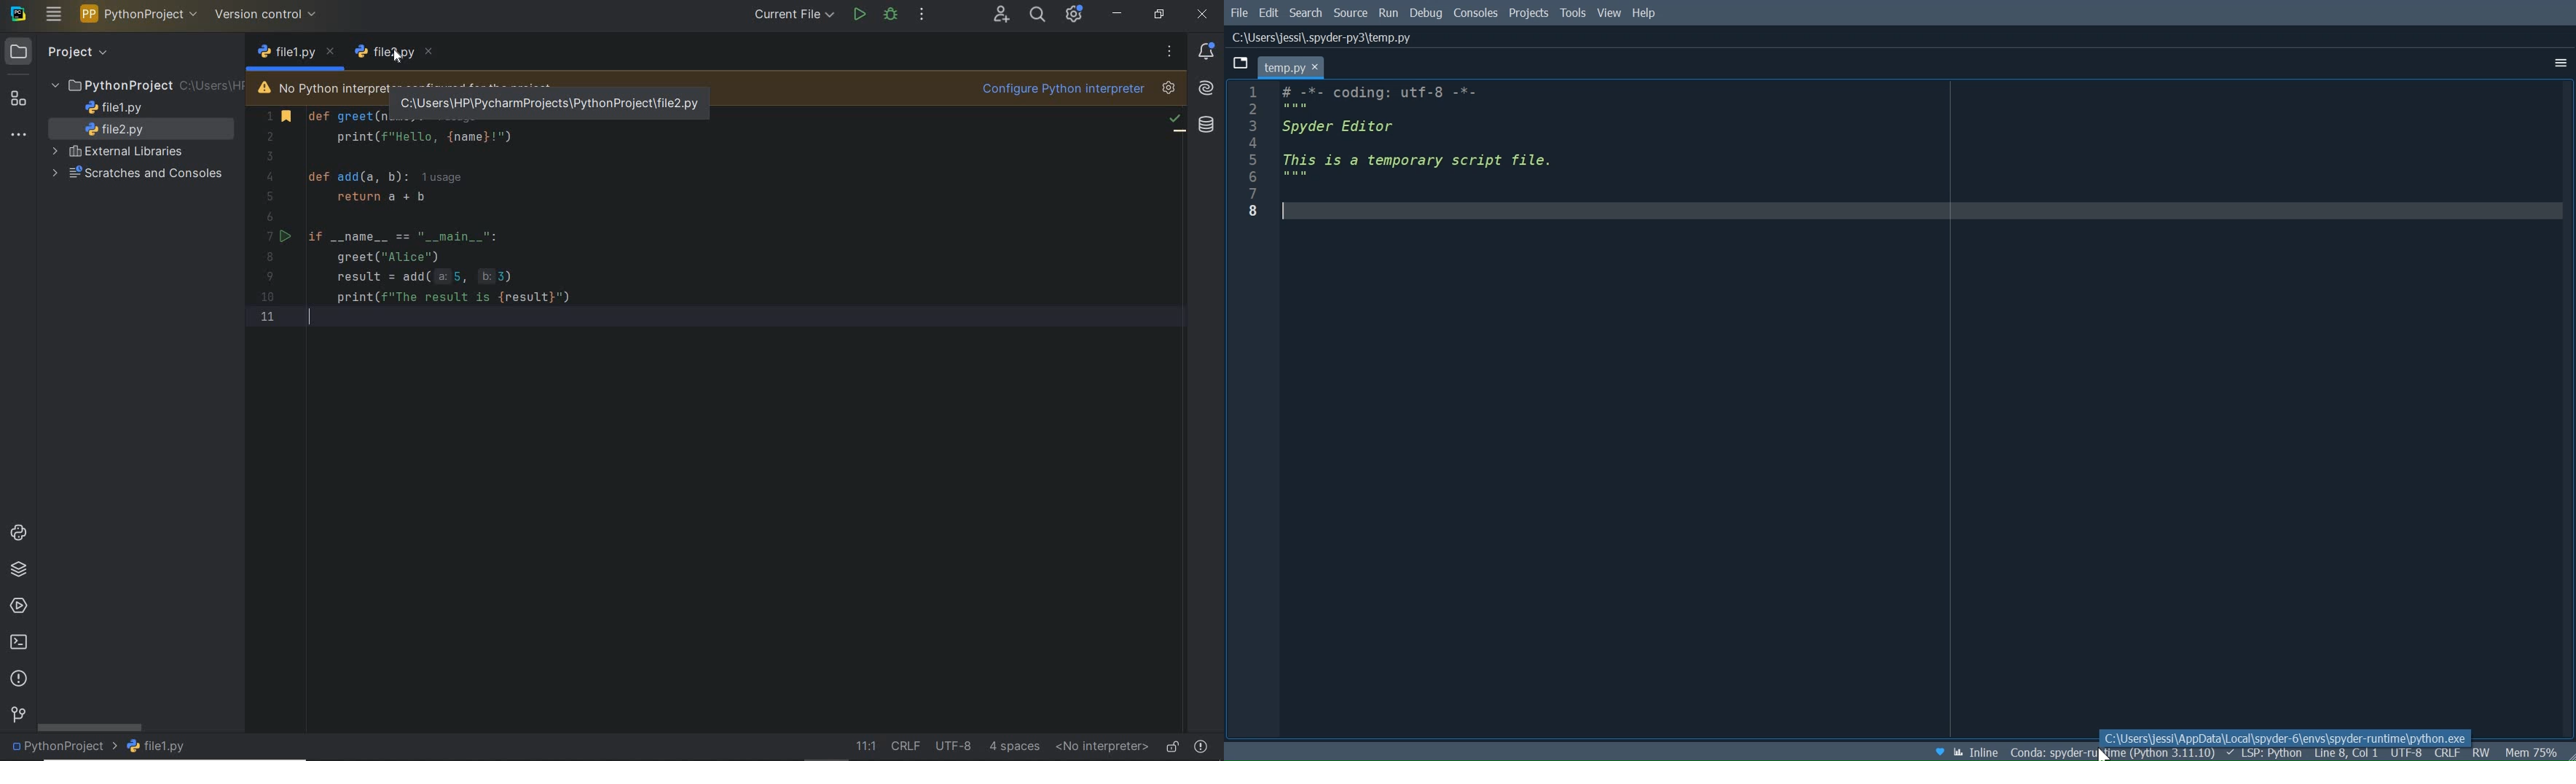  I want to click on Conda Environment Indicator, so click(2113, 754).